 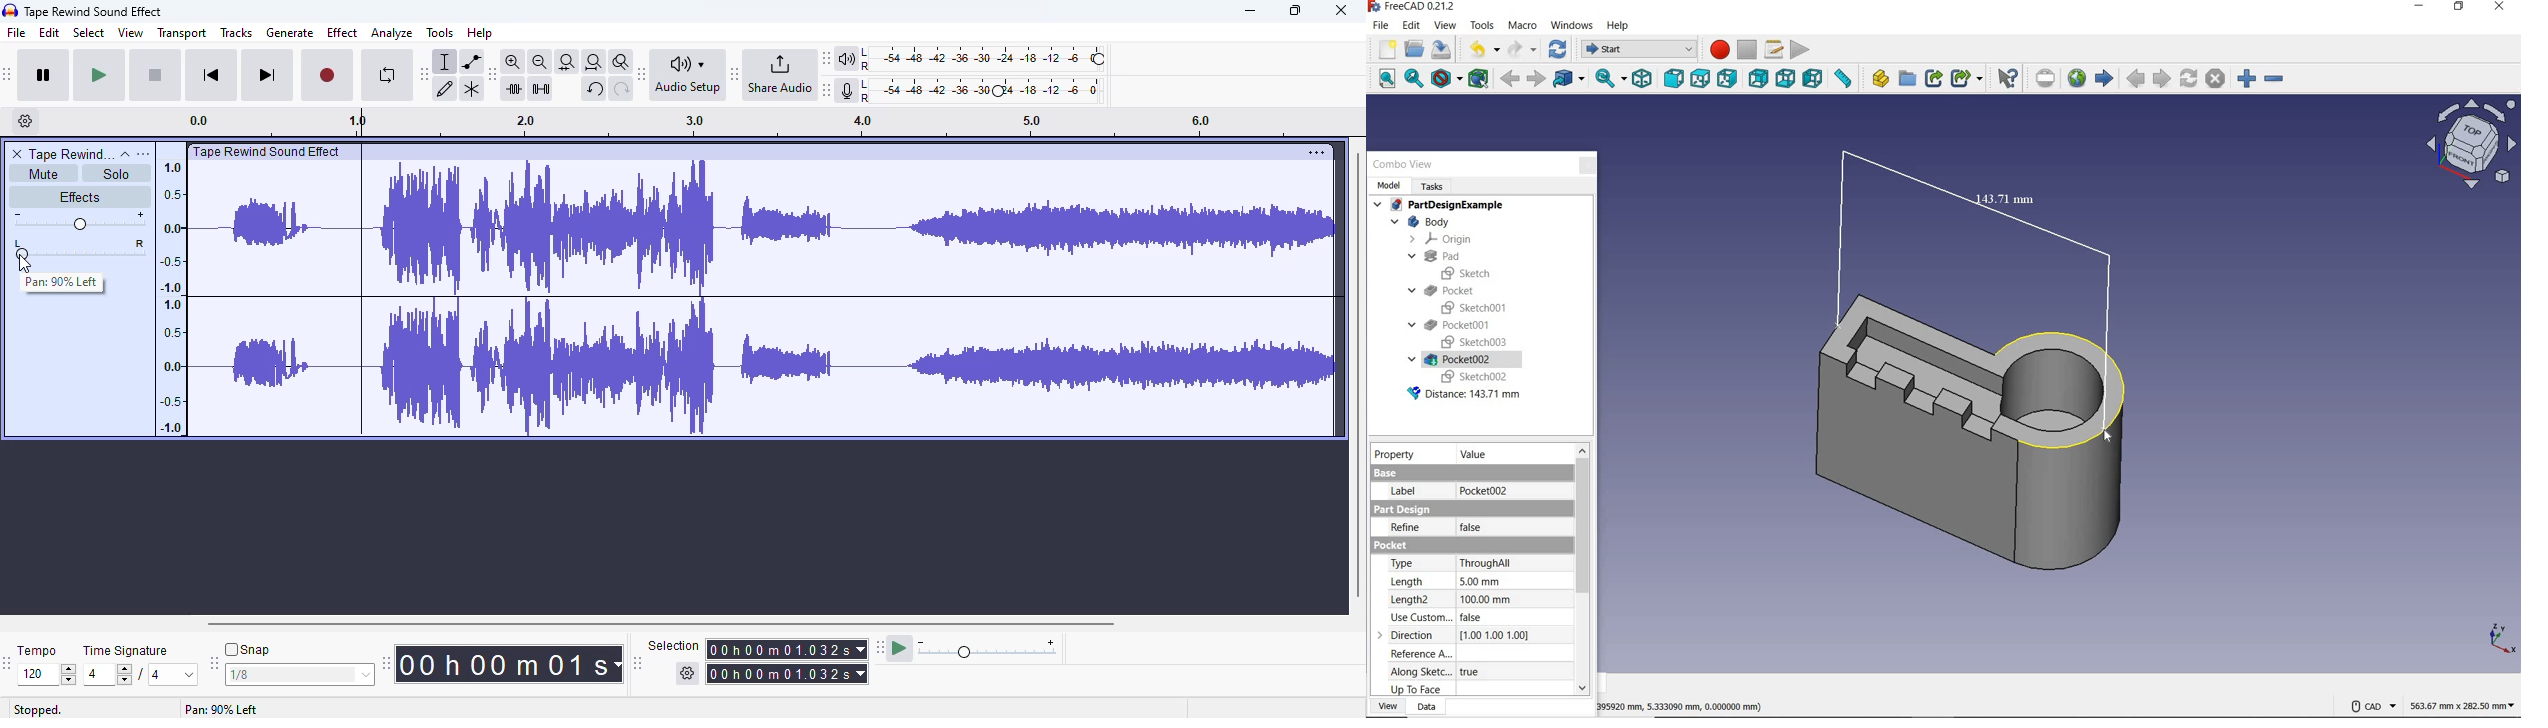 I want to click on cursor, so click(x=26, y=264).